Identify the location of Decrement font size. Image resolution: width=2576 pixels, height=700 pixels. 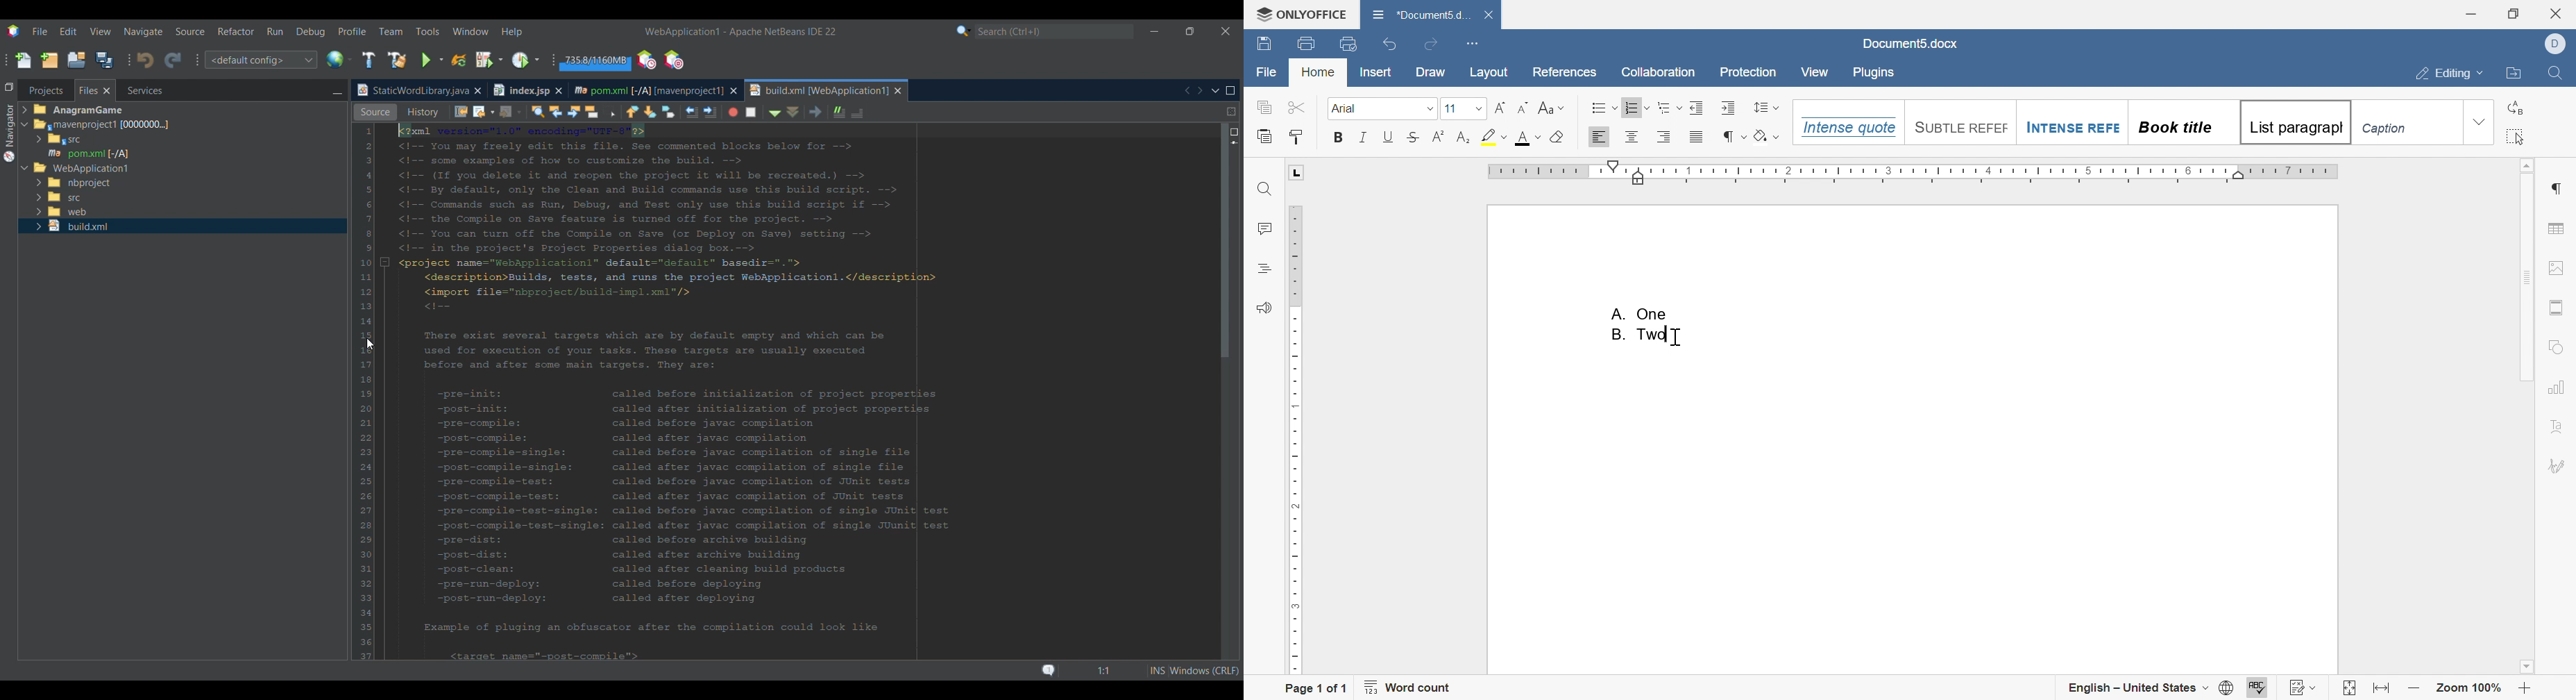
(1523, 108).